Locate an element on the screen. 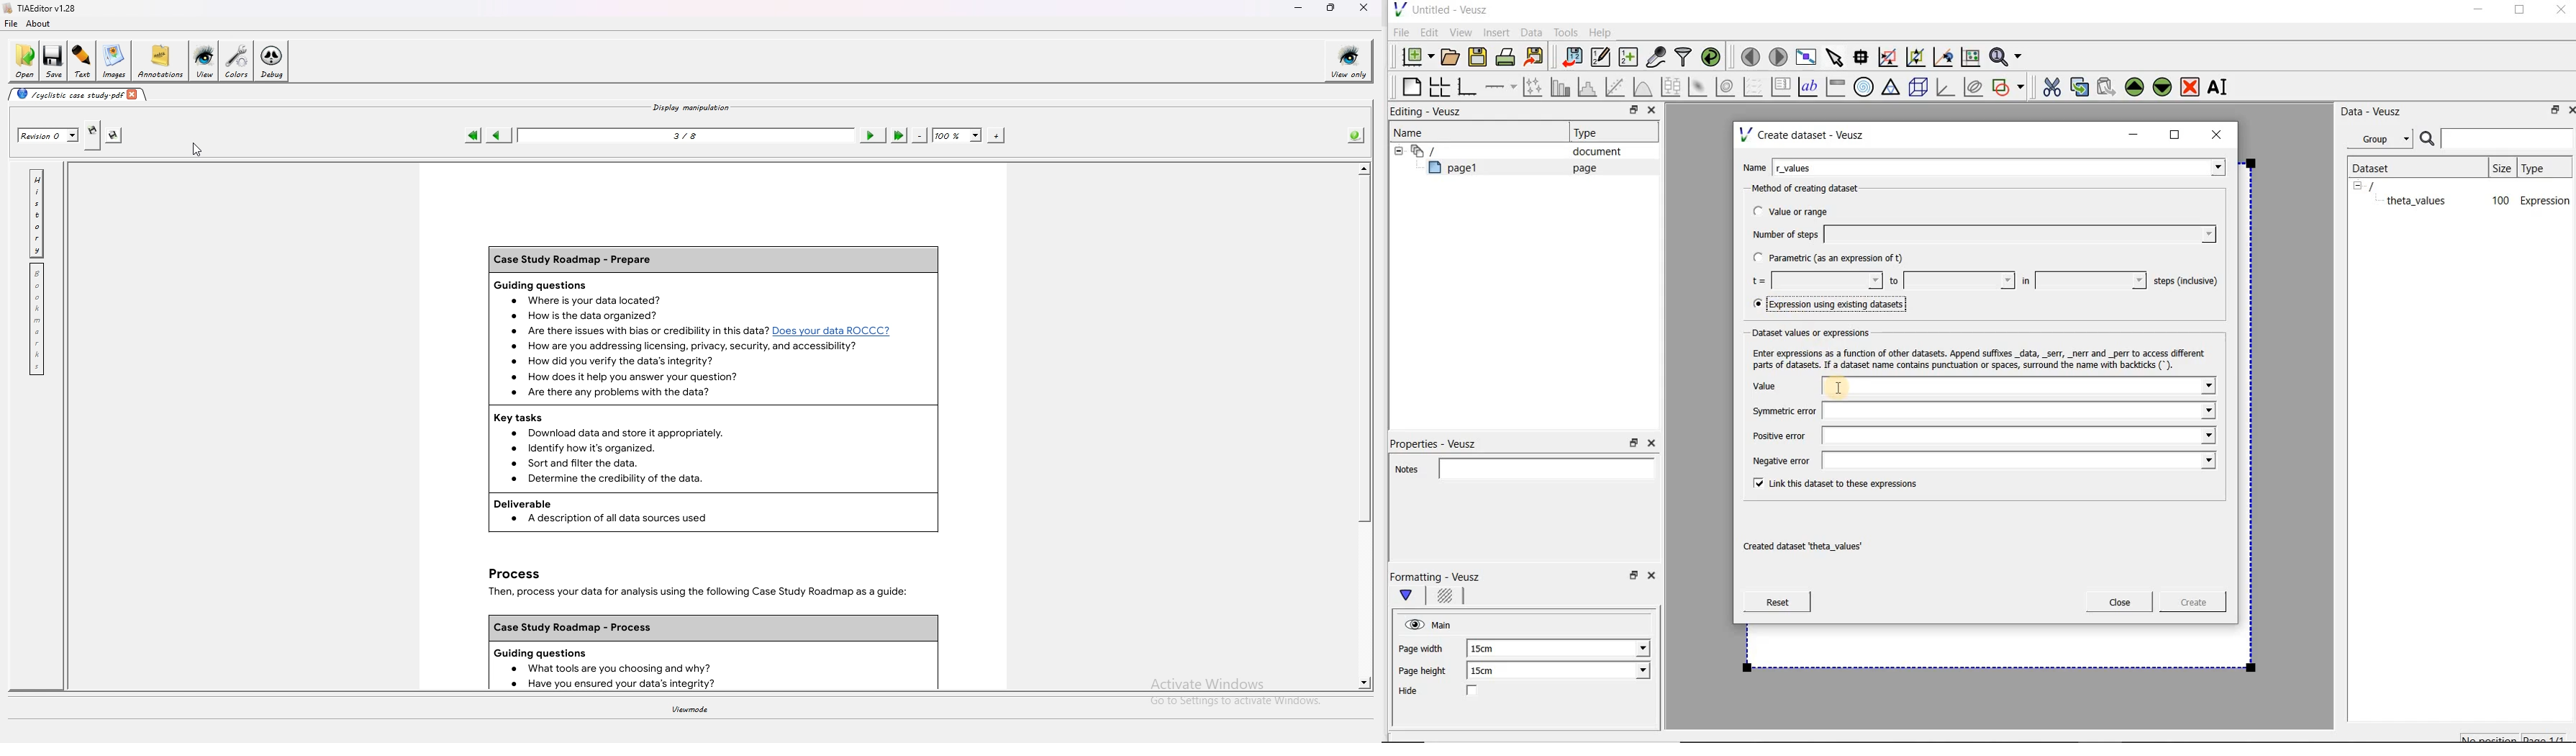 The image size is (2576, 756). plot a 2d dataset as contours is located at coordinates (1727, 87).